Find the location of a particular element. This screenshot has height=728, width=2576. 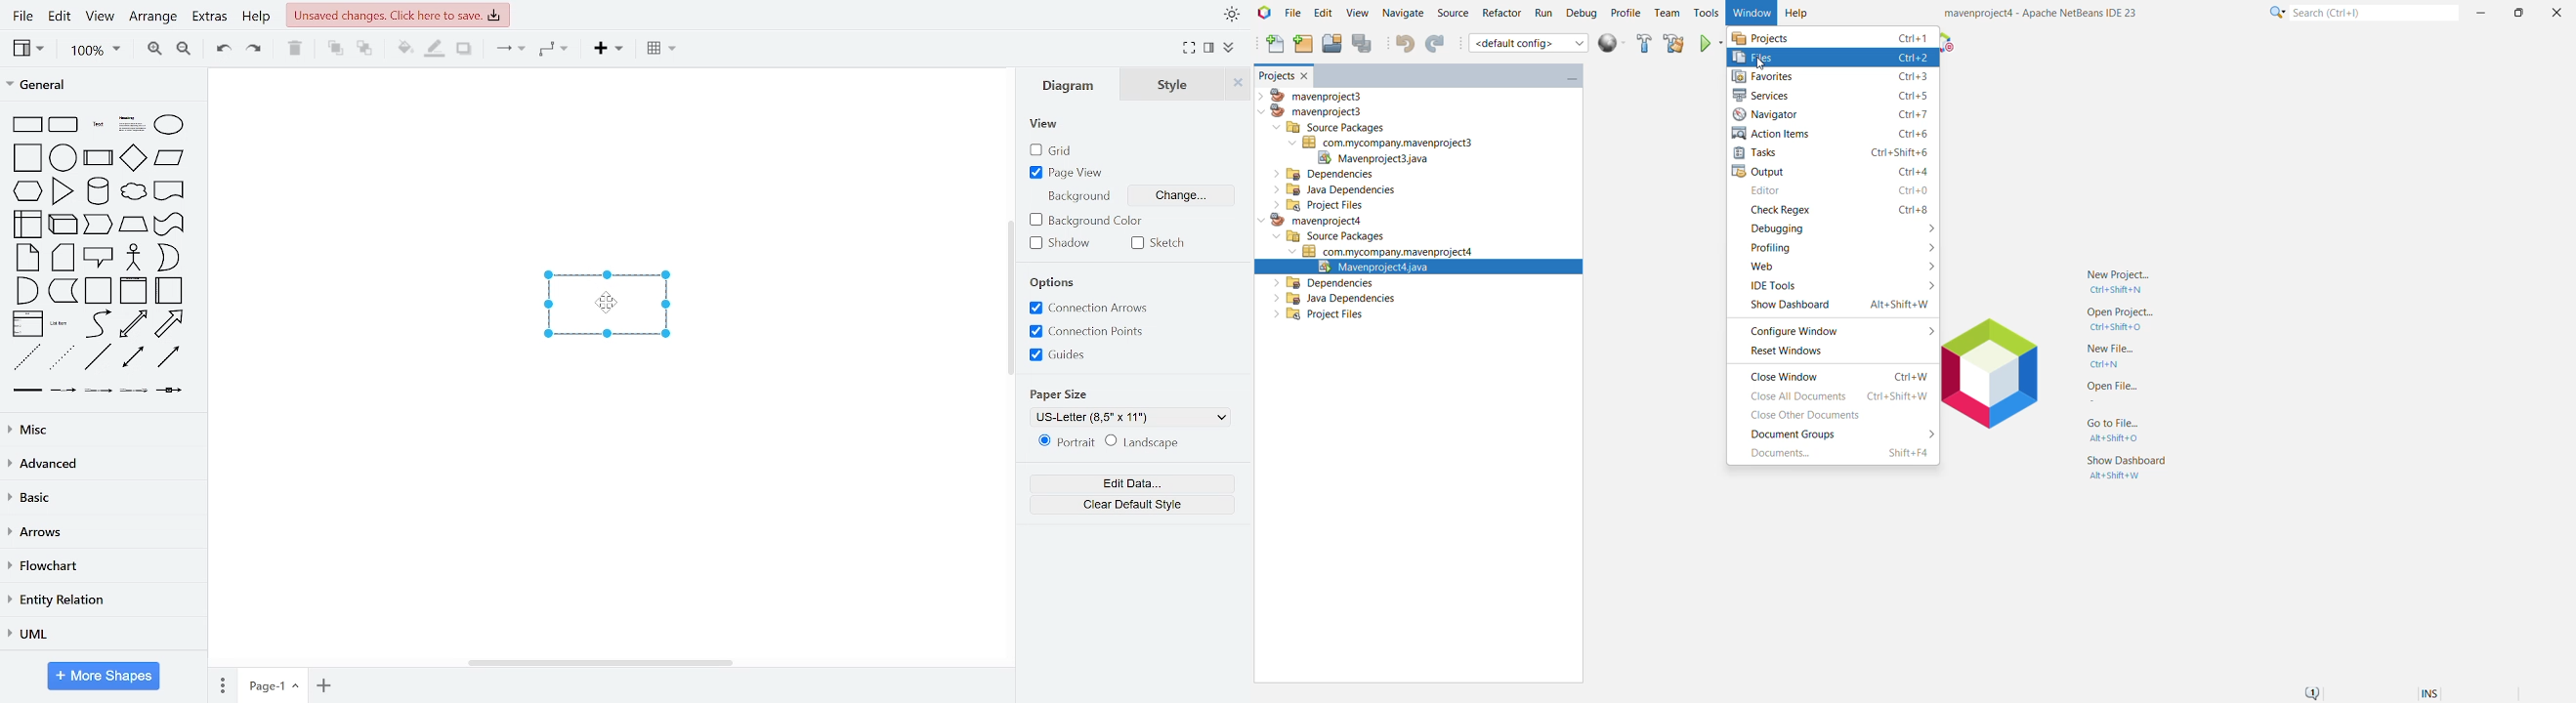

zoom out is located at coordinates (188, 51).